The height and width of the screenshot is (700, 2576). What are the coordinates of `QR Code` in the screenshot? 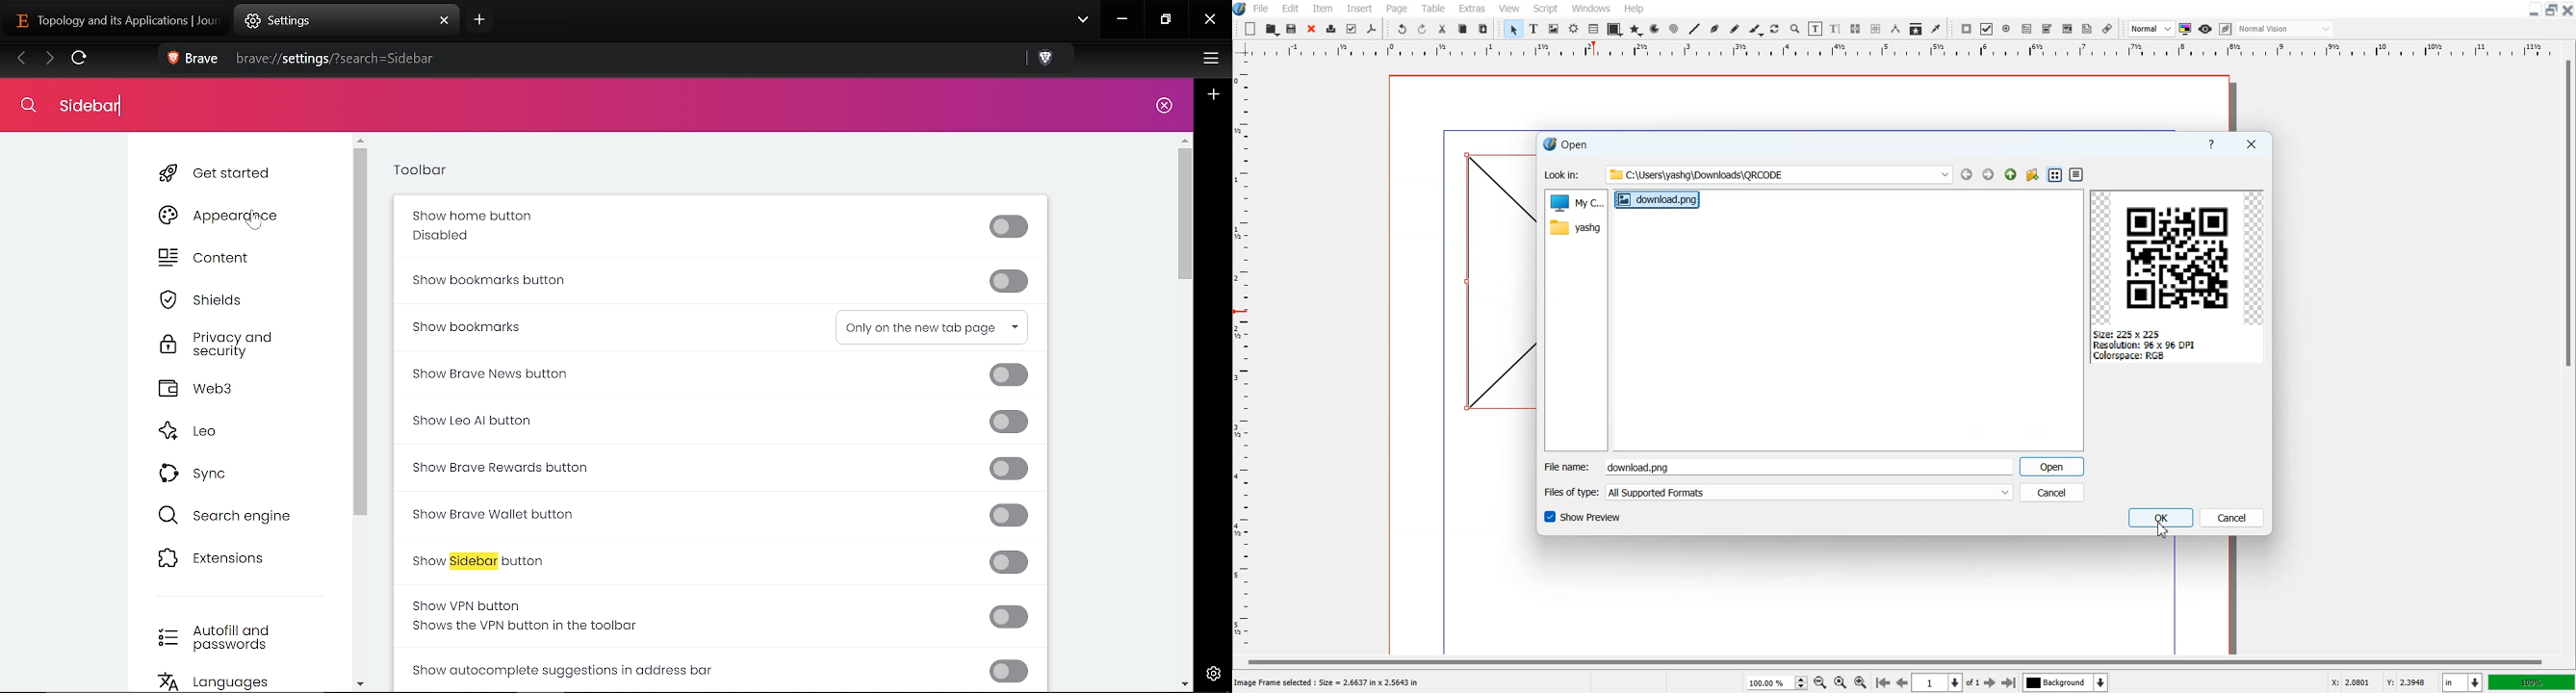 It's located at (2179, 258).